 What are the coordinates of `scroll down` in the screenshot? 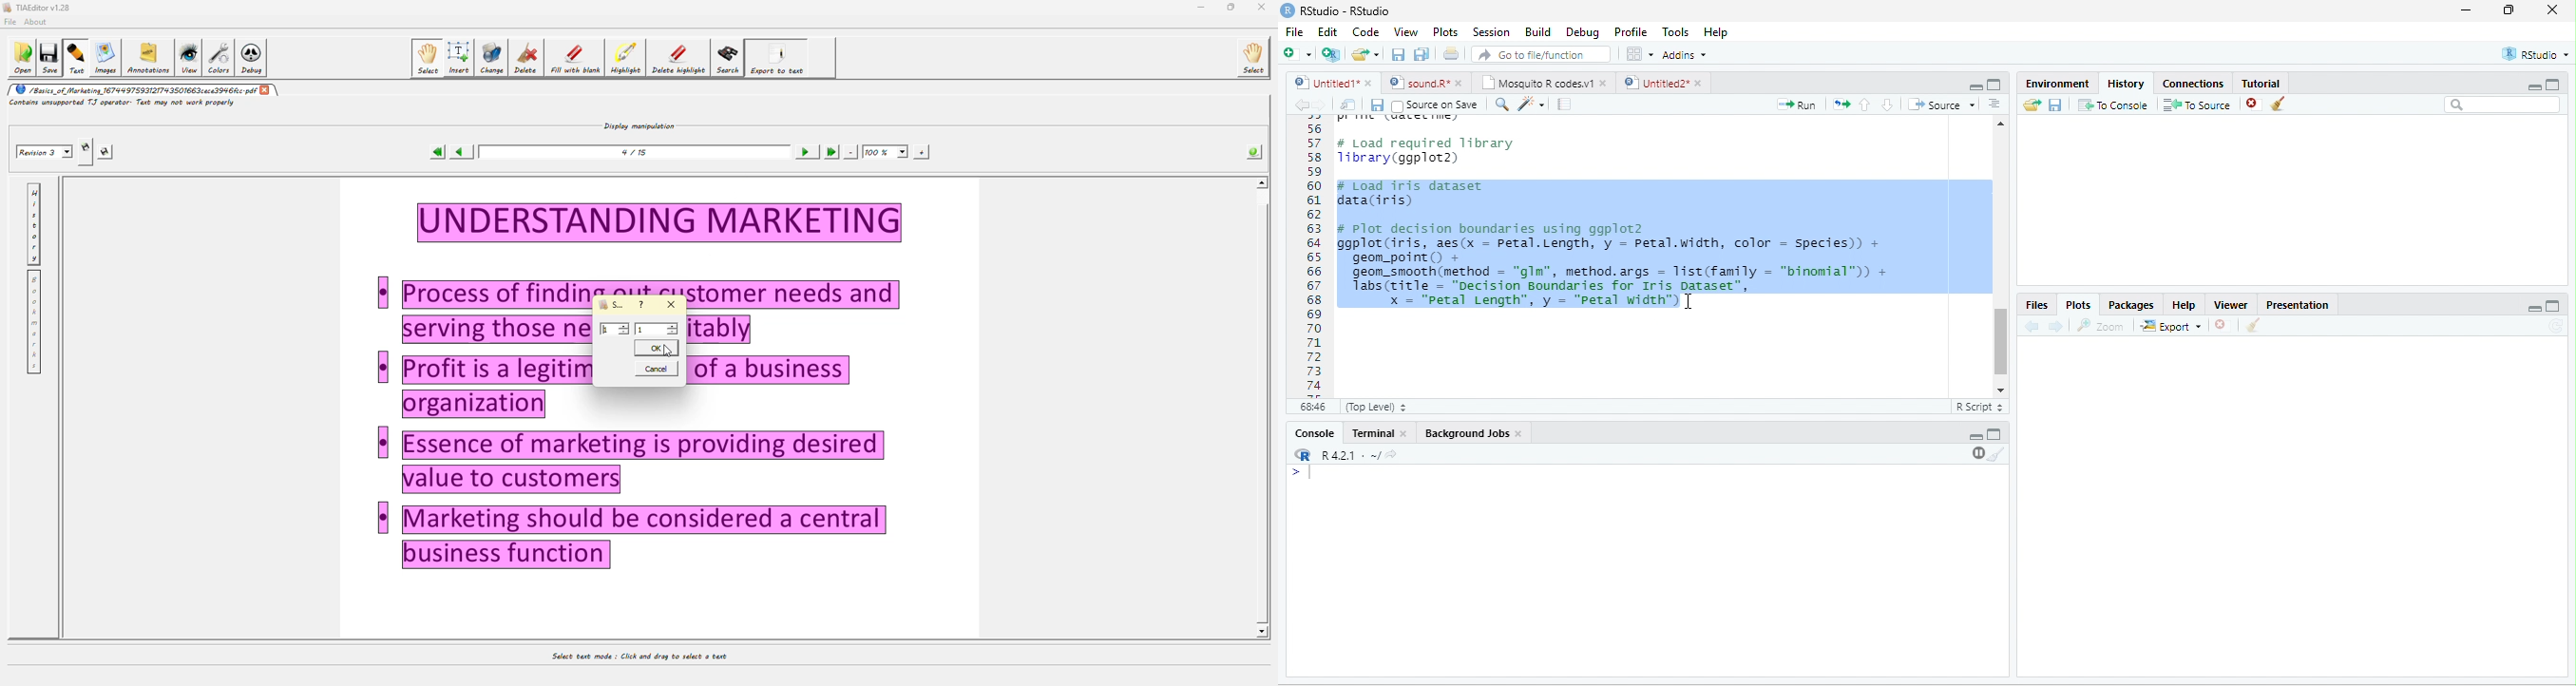 It's located at (2000, 391).